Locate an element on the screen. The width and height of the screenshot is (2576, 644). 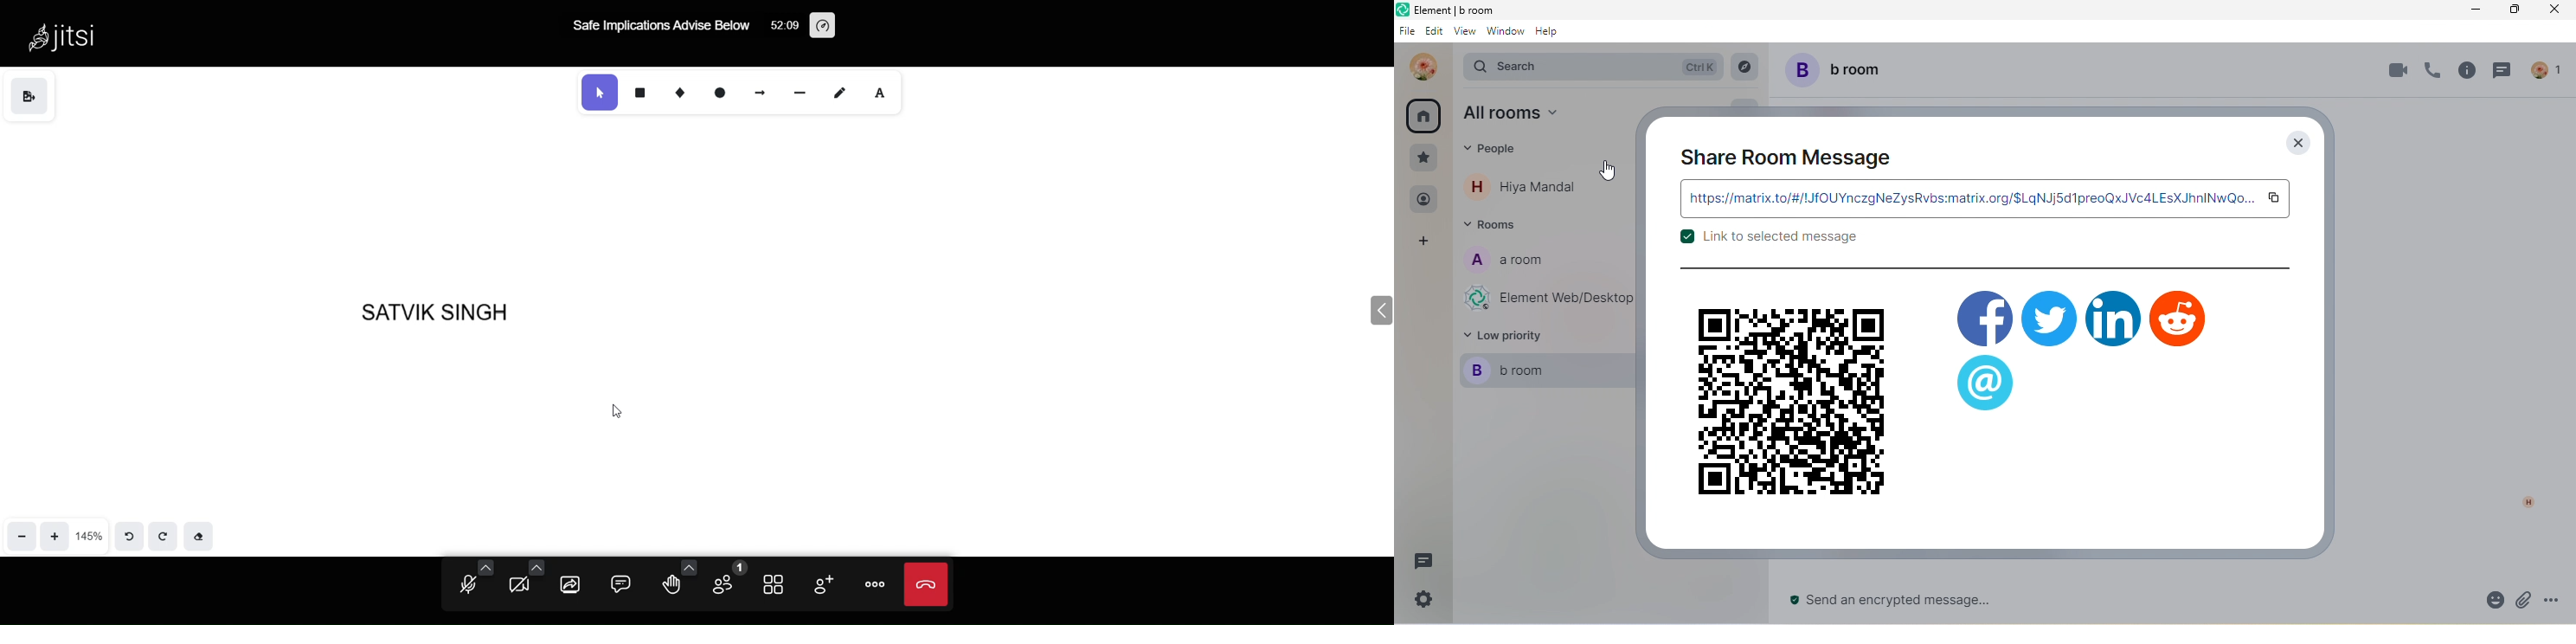
expand is located at coordinates (1360, 313).